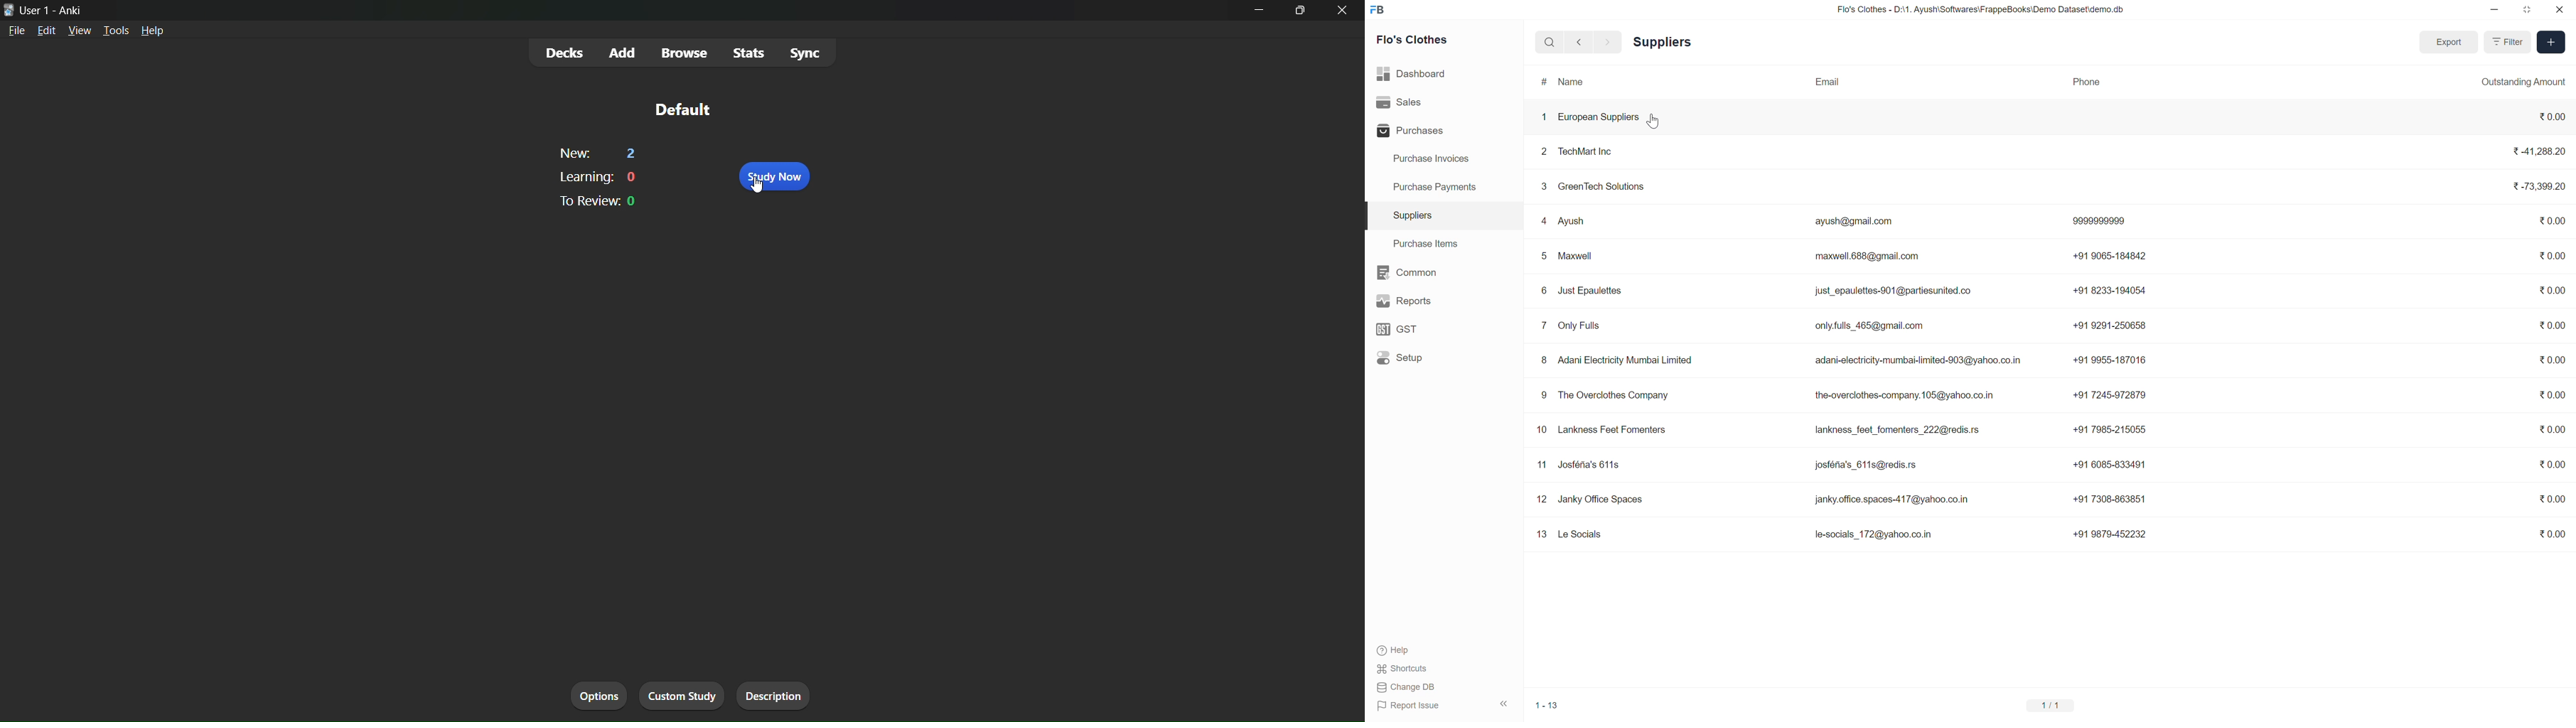  Describe the element at coordinates (2110, 394) in the screenshot. I see `+91 7245-972879` at that location.